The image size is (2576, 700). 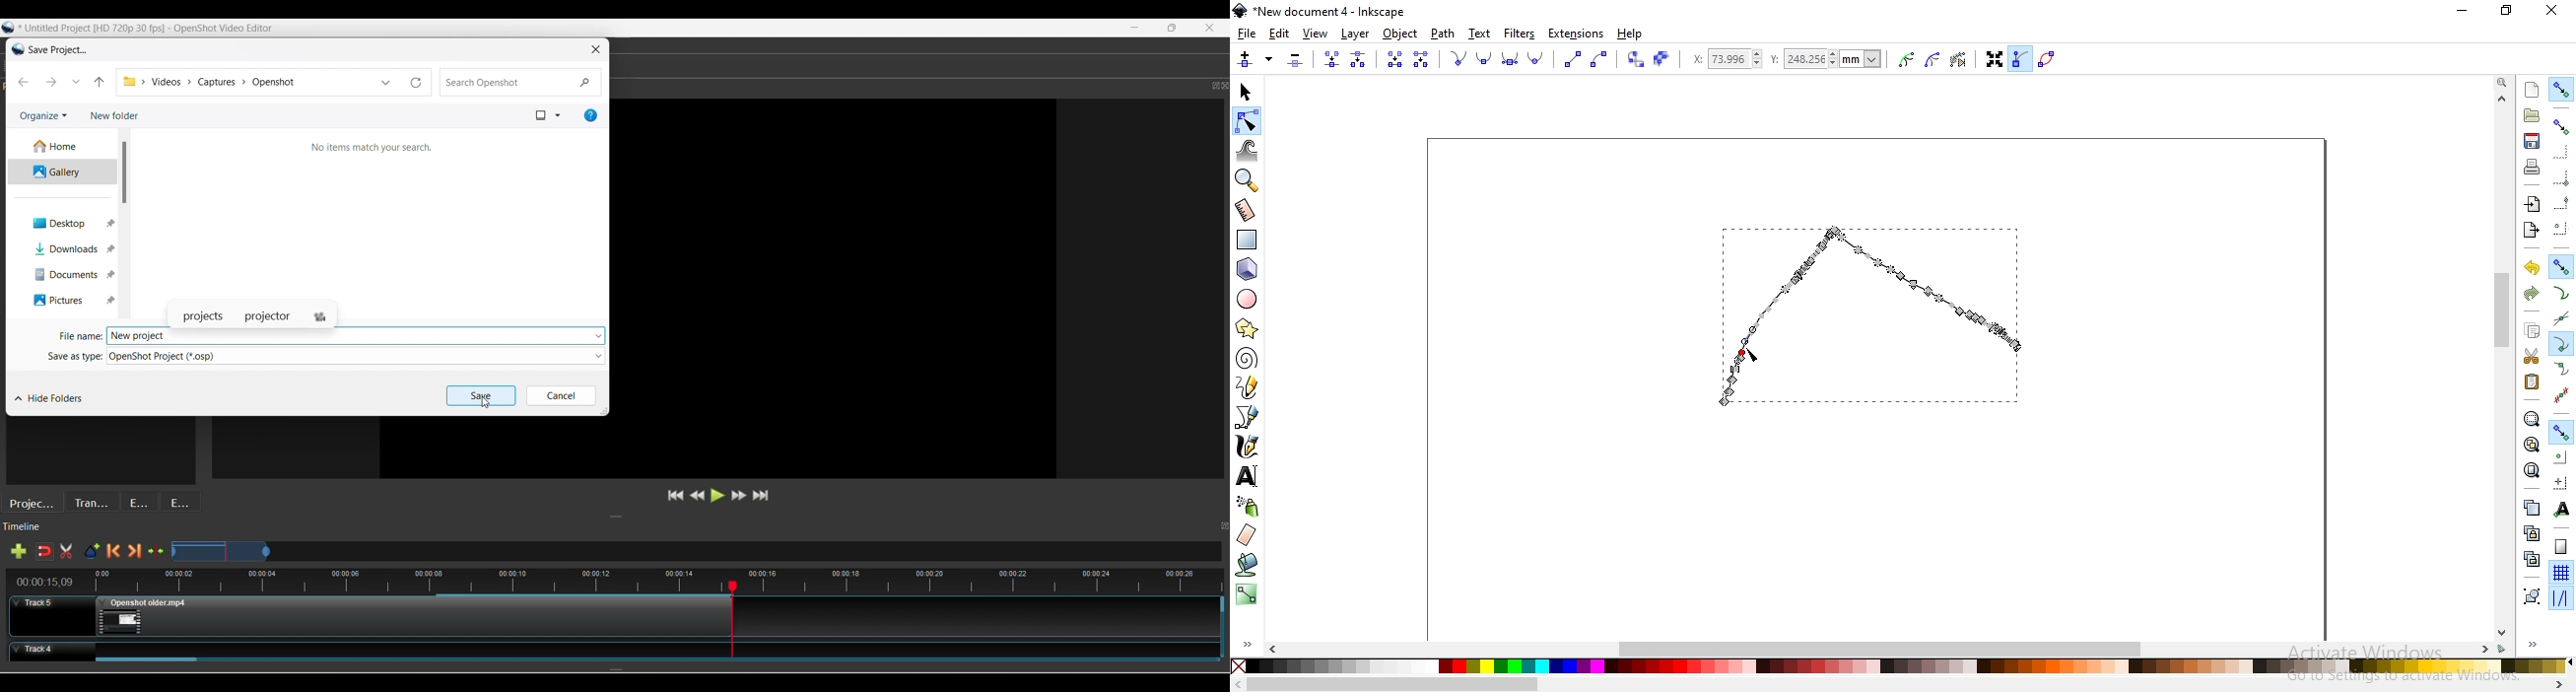 I want to click on Selected view option, so click(x=541, y=115).